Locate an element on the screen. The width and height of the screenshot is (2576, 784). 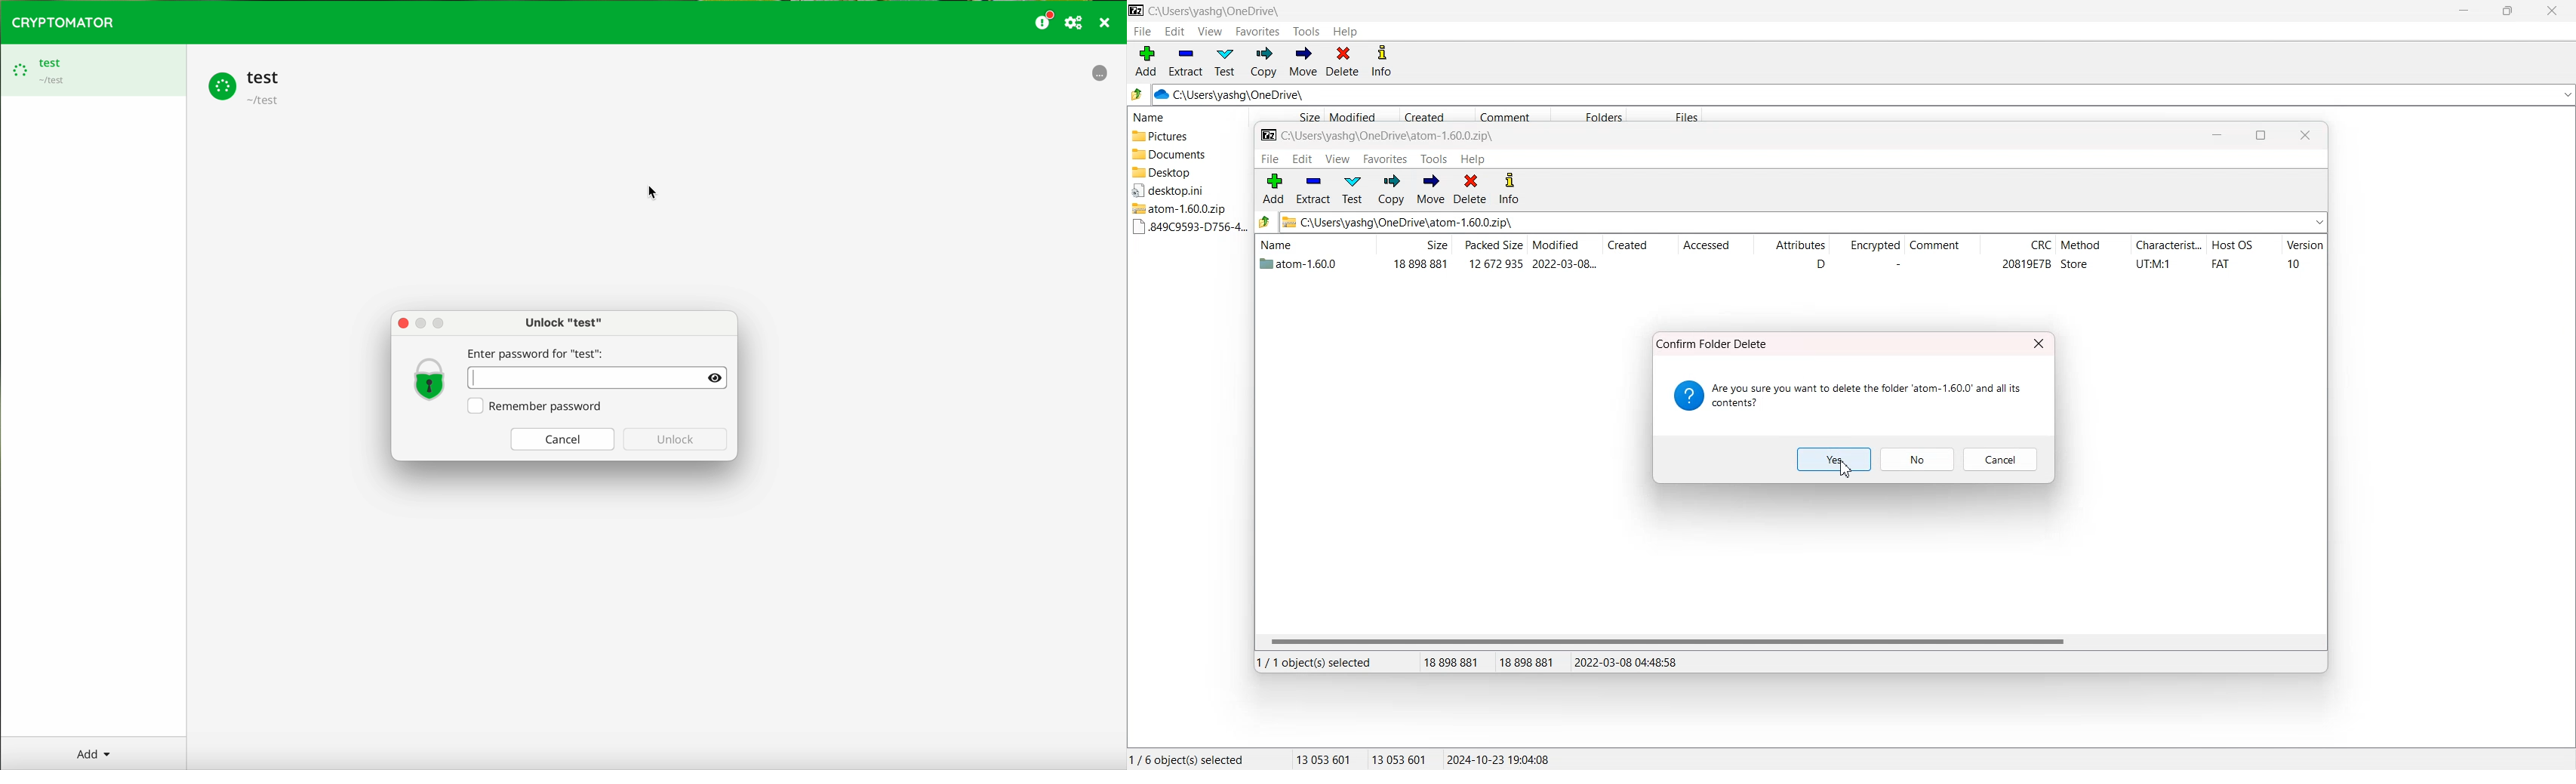
back is located at coordinates (1265, 221).